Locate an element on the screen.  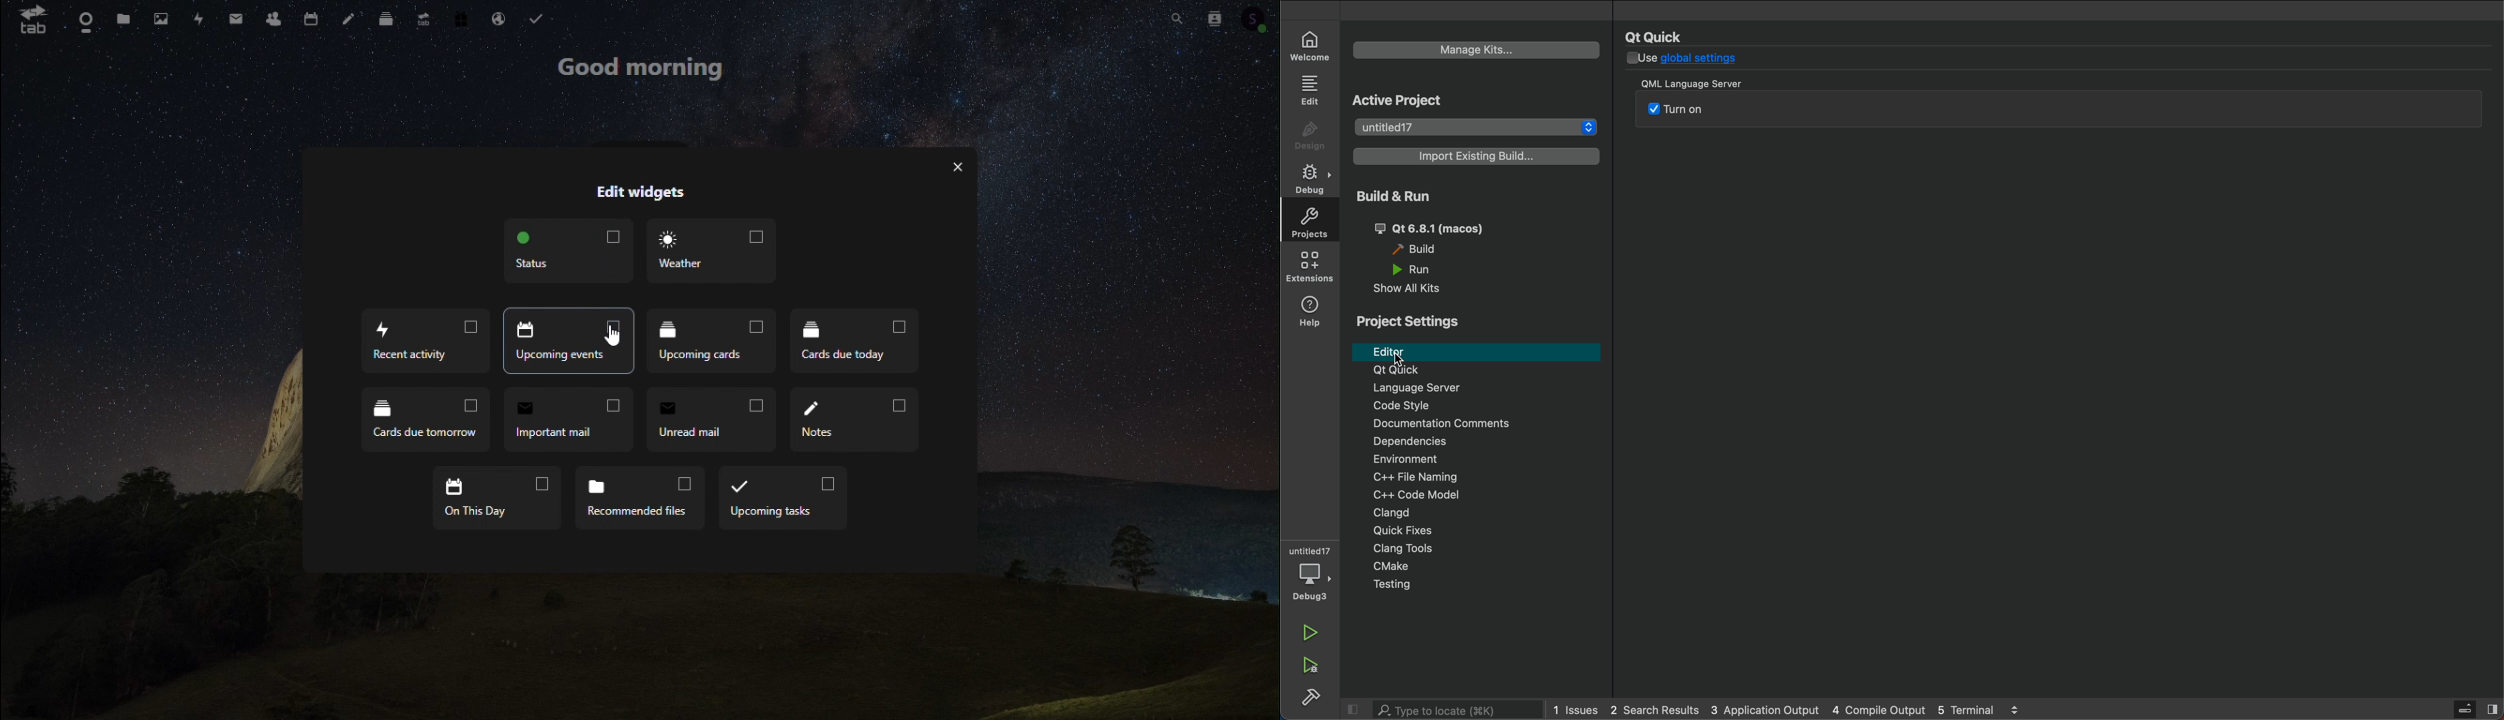
Qt Quick is located at coordinates (1474, 371).